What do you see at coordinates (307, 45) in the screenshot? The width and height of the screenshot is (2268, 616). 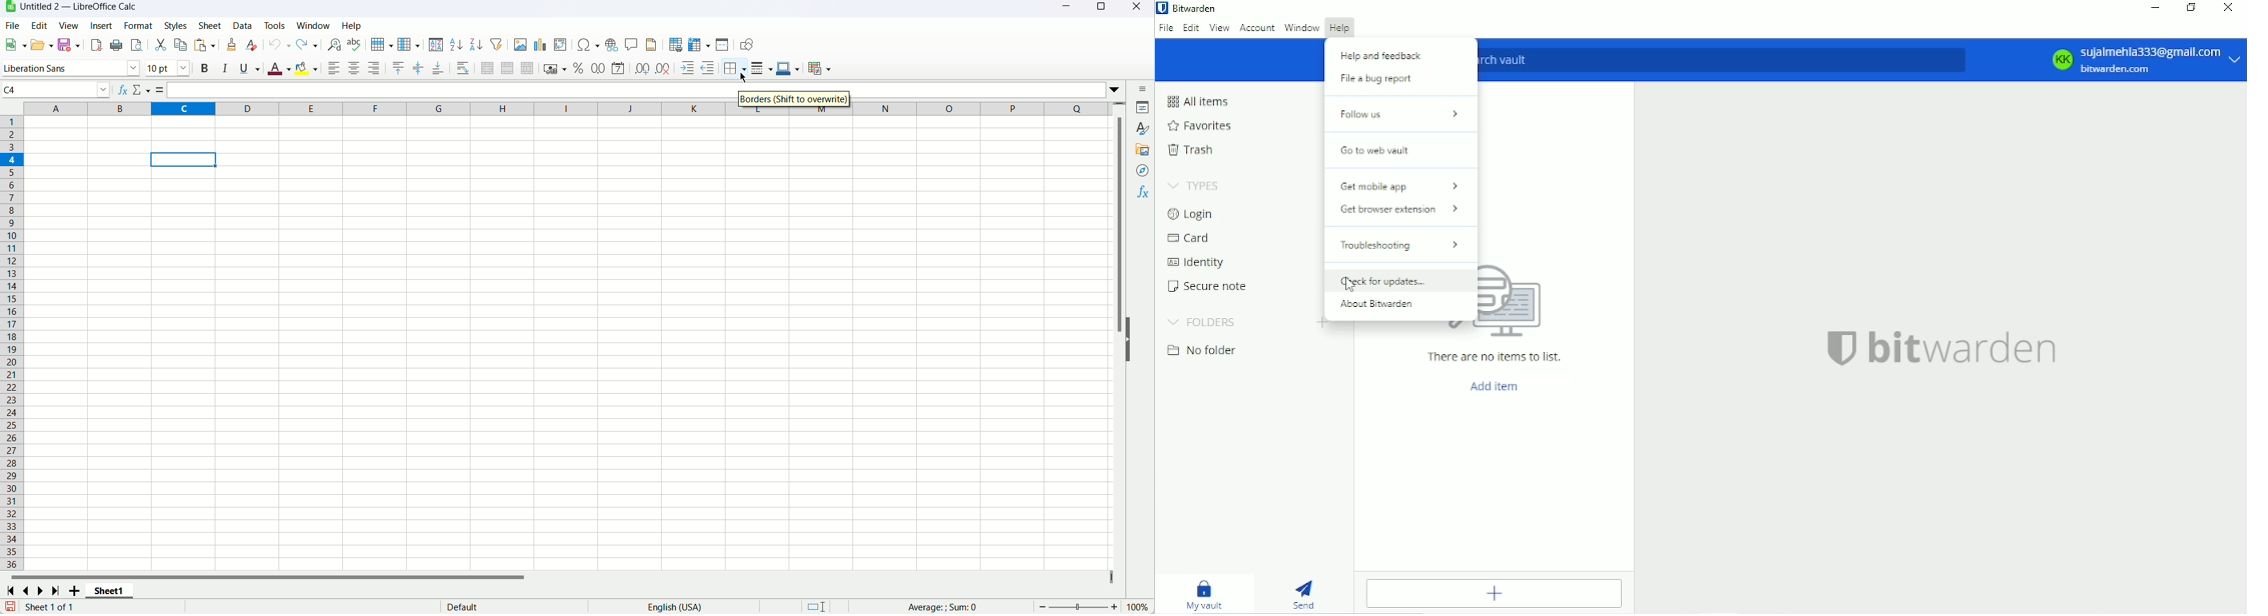 I see `Redo` at bounding box center [307, 45].